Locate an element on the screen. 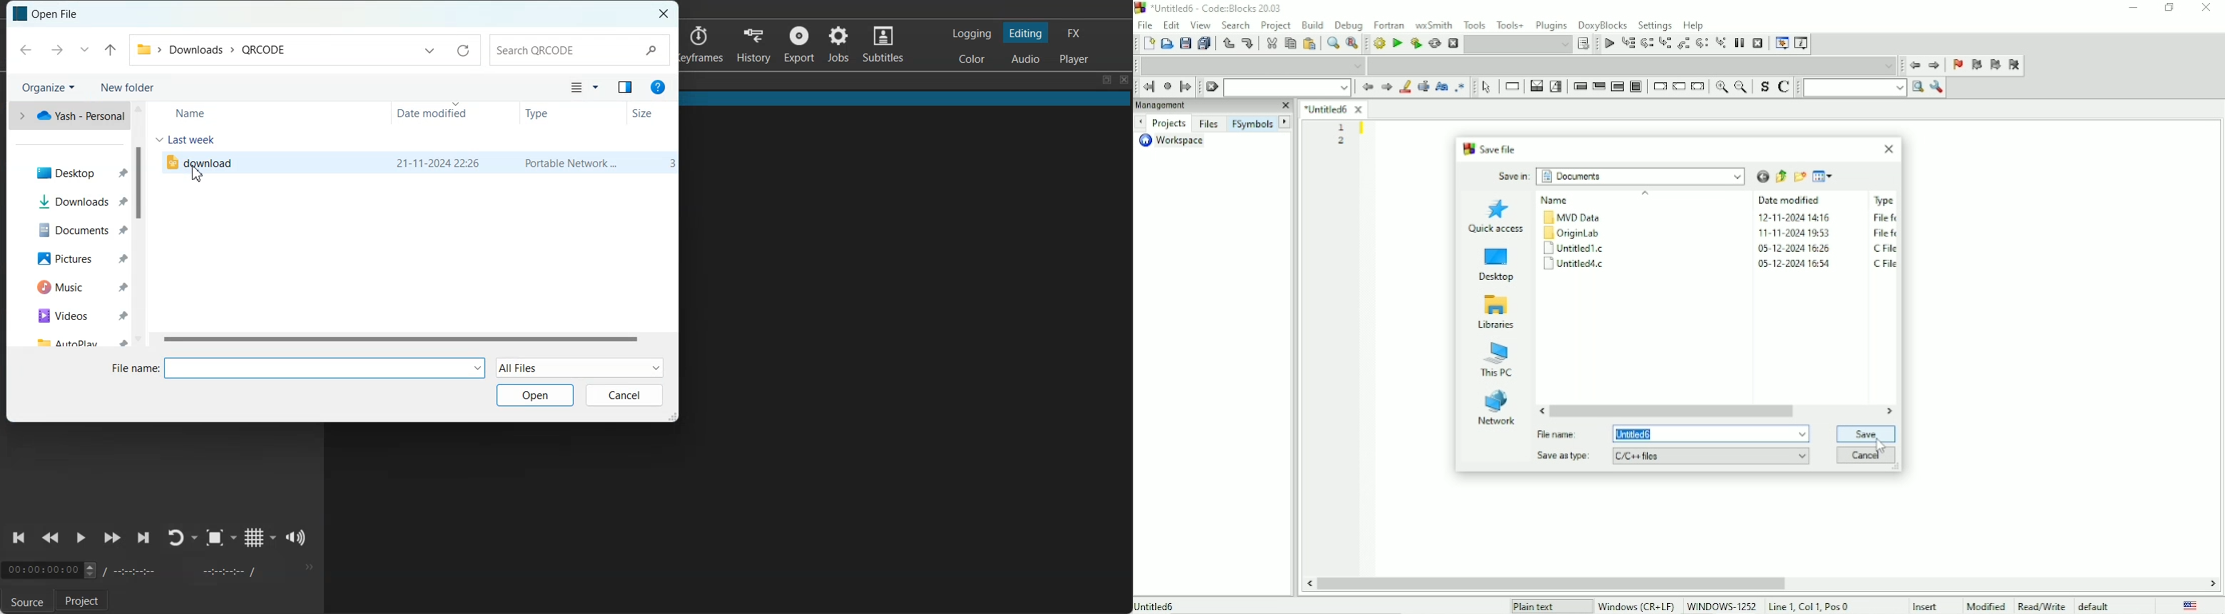 Image resolution: width=2240 pixels, height=616 pixels. Toggle bookmark is located at coordinates (1958, 66).